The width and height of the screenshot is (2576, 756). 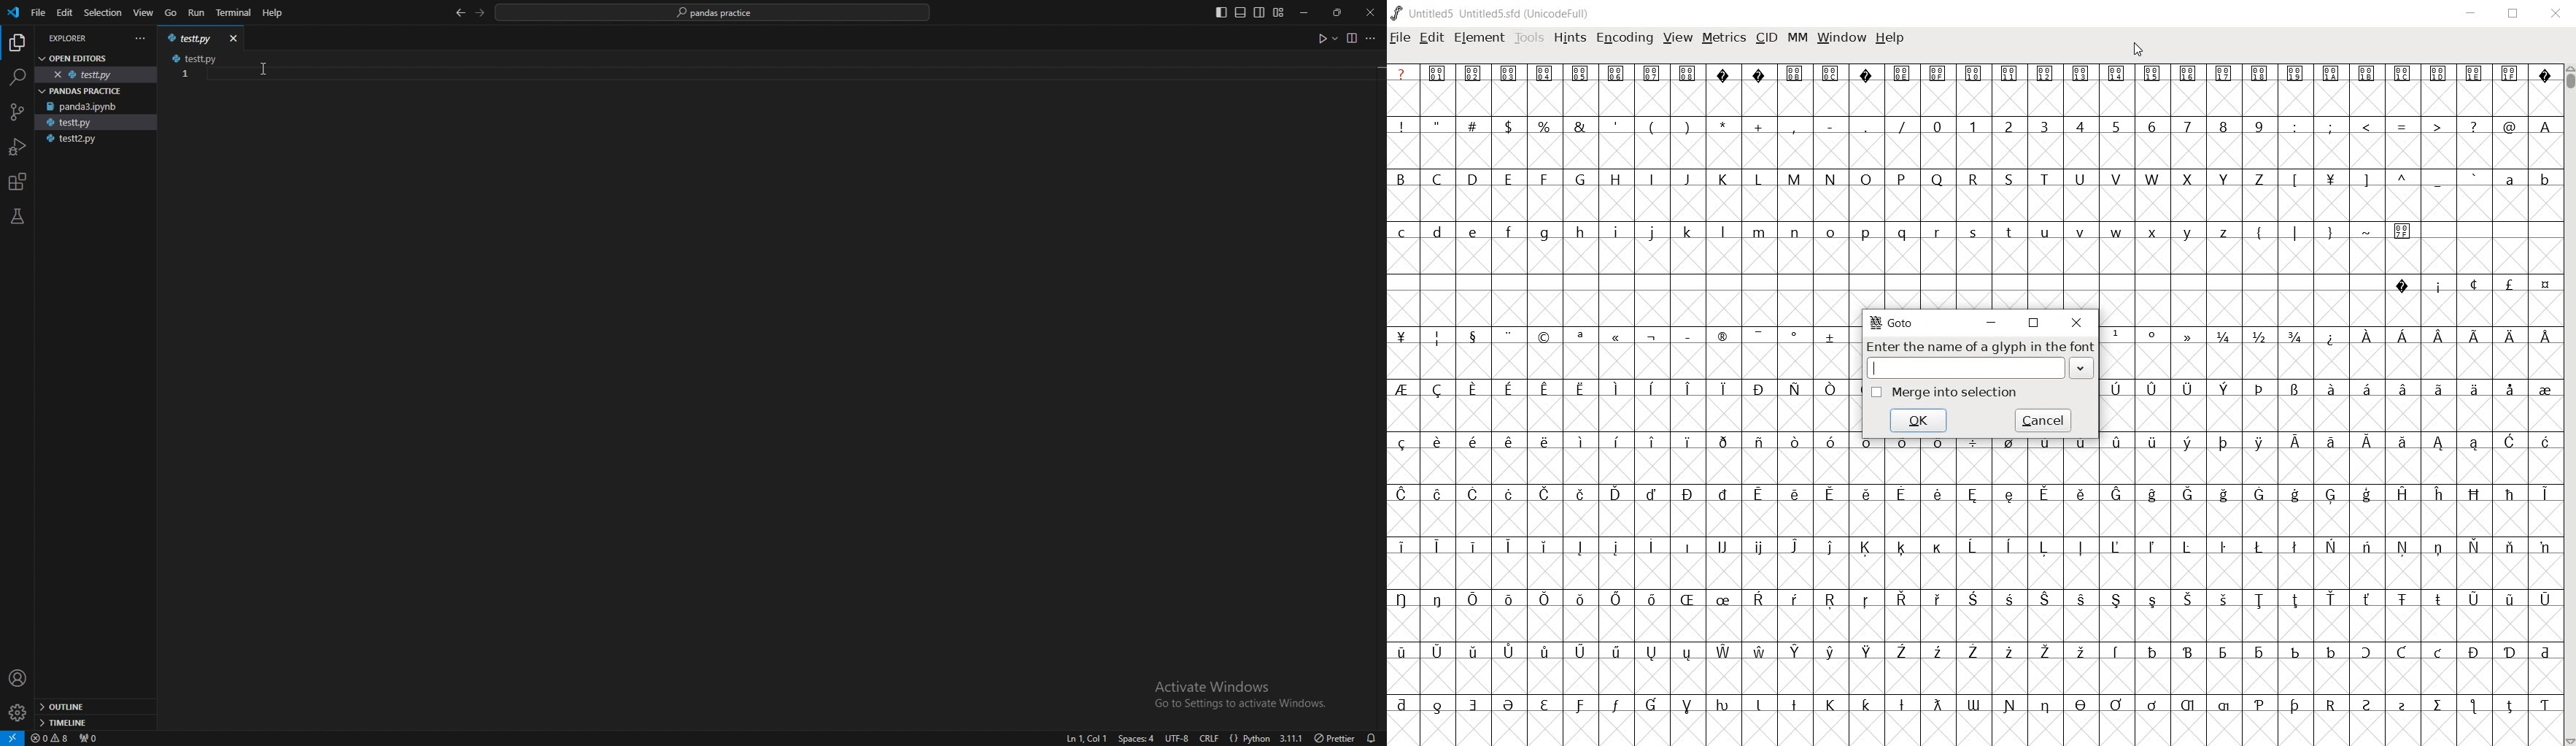 I want to click on Symbol, so click(x=2368, y=653).